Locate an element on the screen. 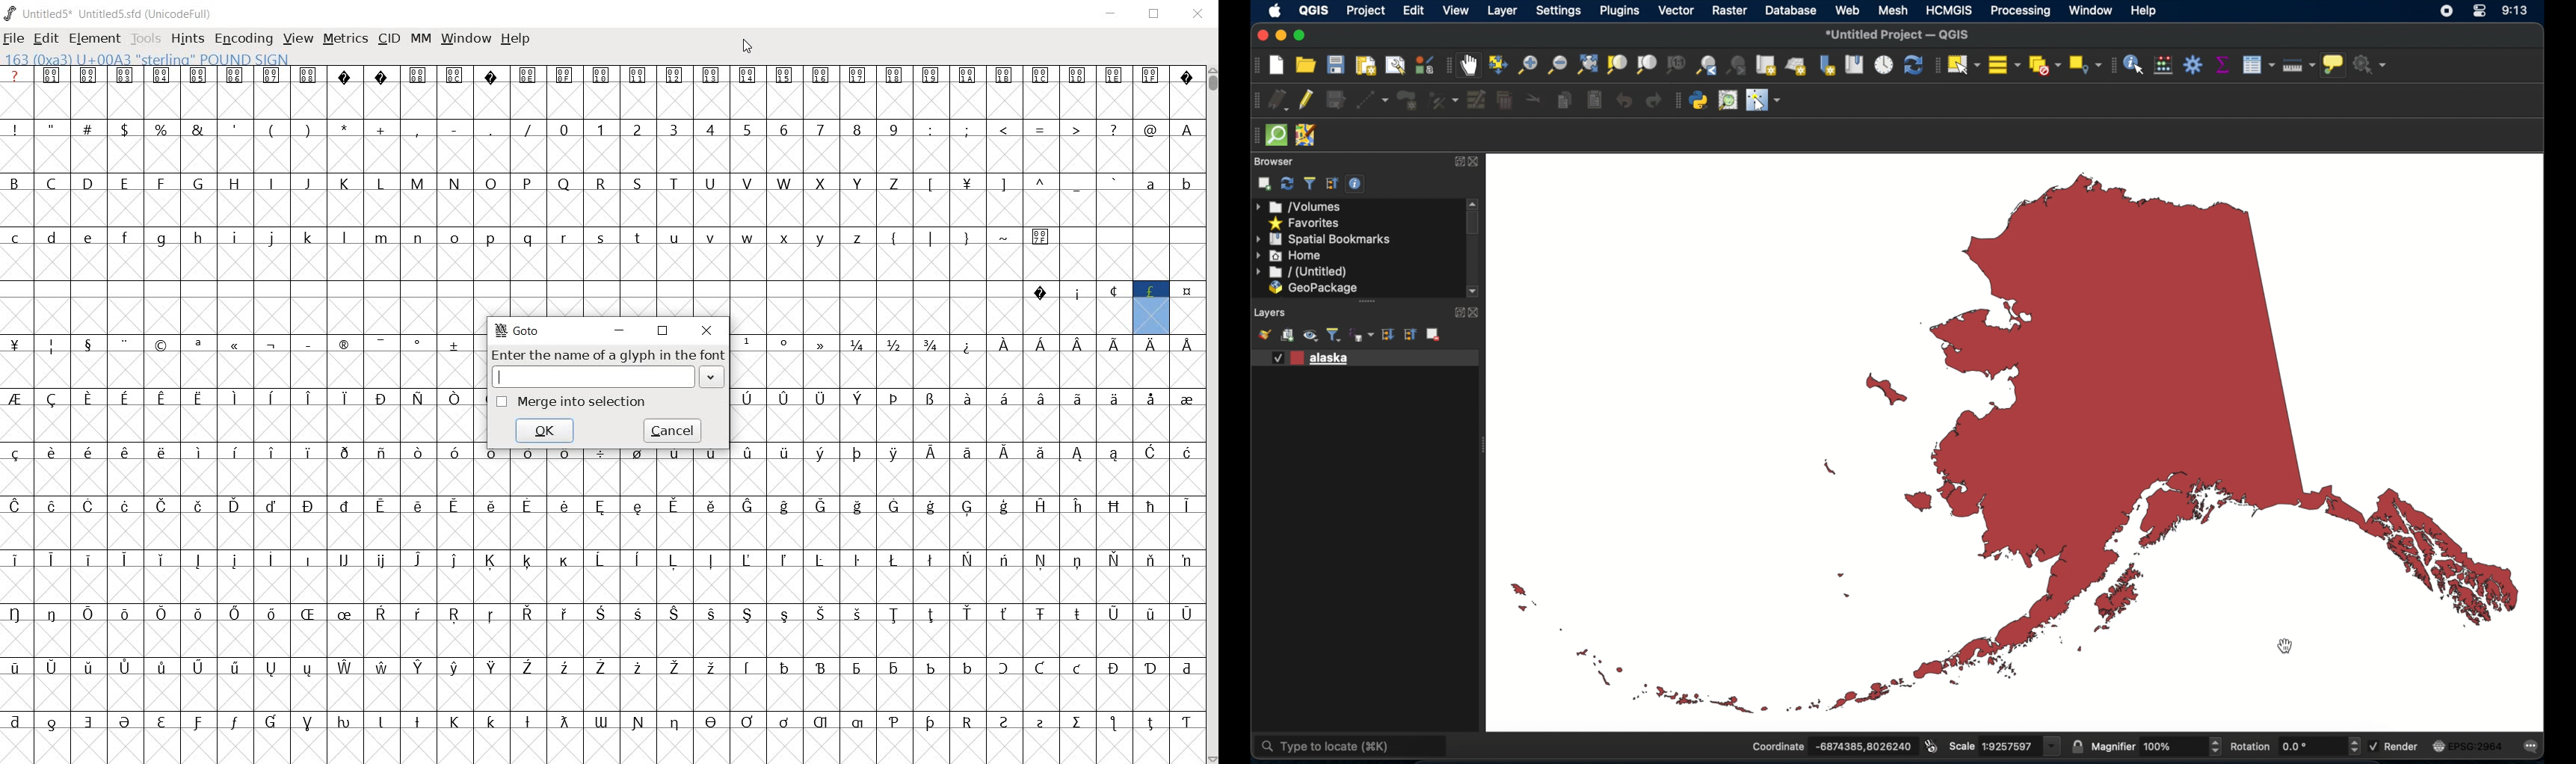  lock scale is located at coordinates (2075, 746).